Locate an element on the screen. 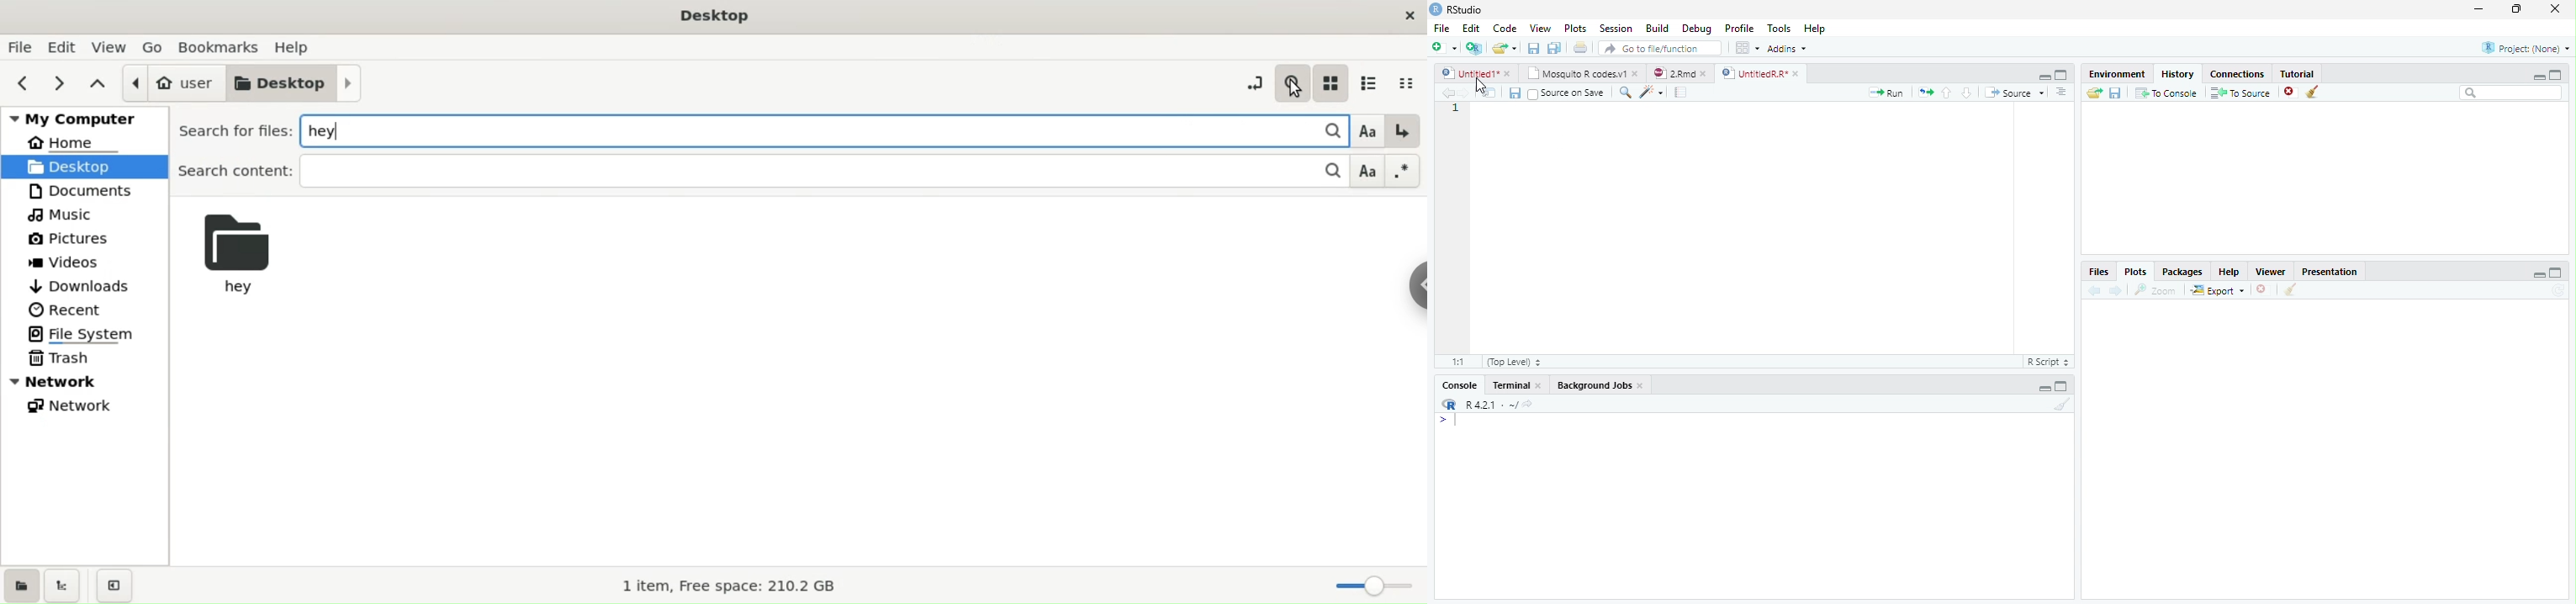 This screenshot has width=2576, height=616. Go to file/function is located at coordinates (1660, 48).